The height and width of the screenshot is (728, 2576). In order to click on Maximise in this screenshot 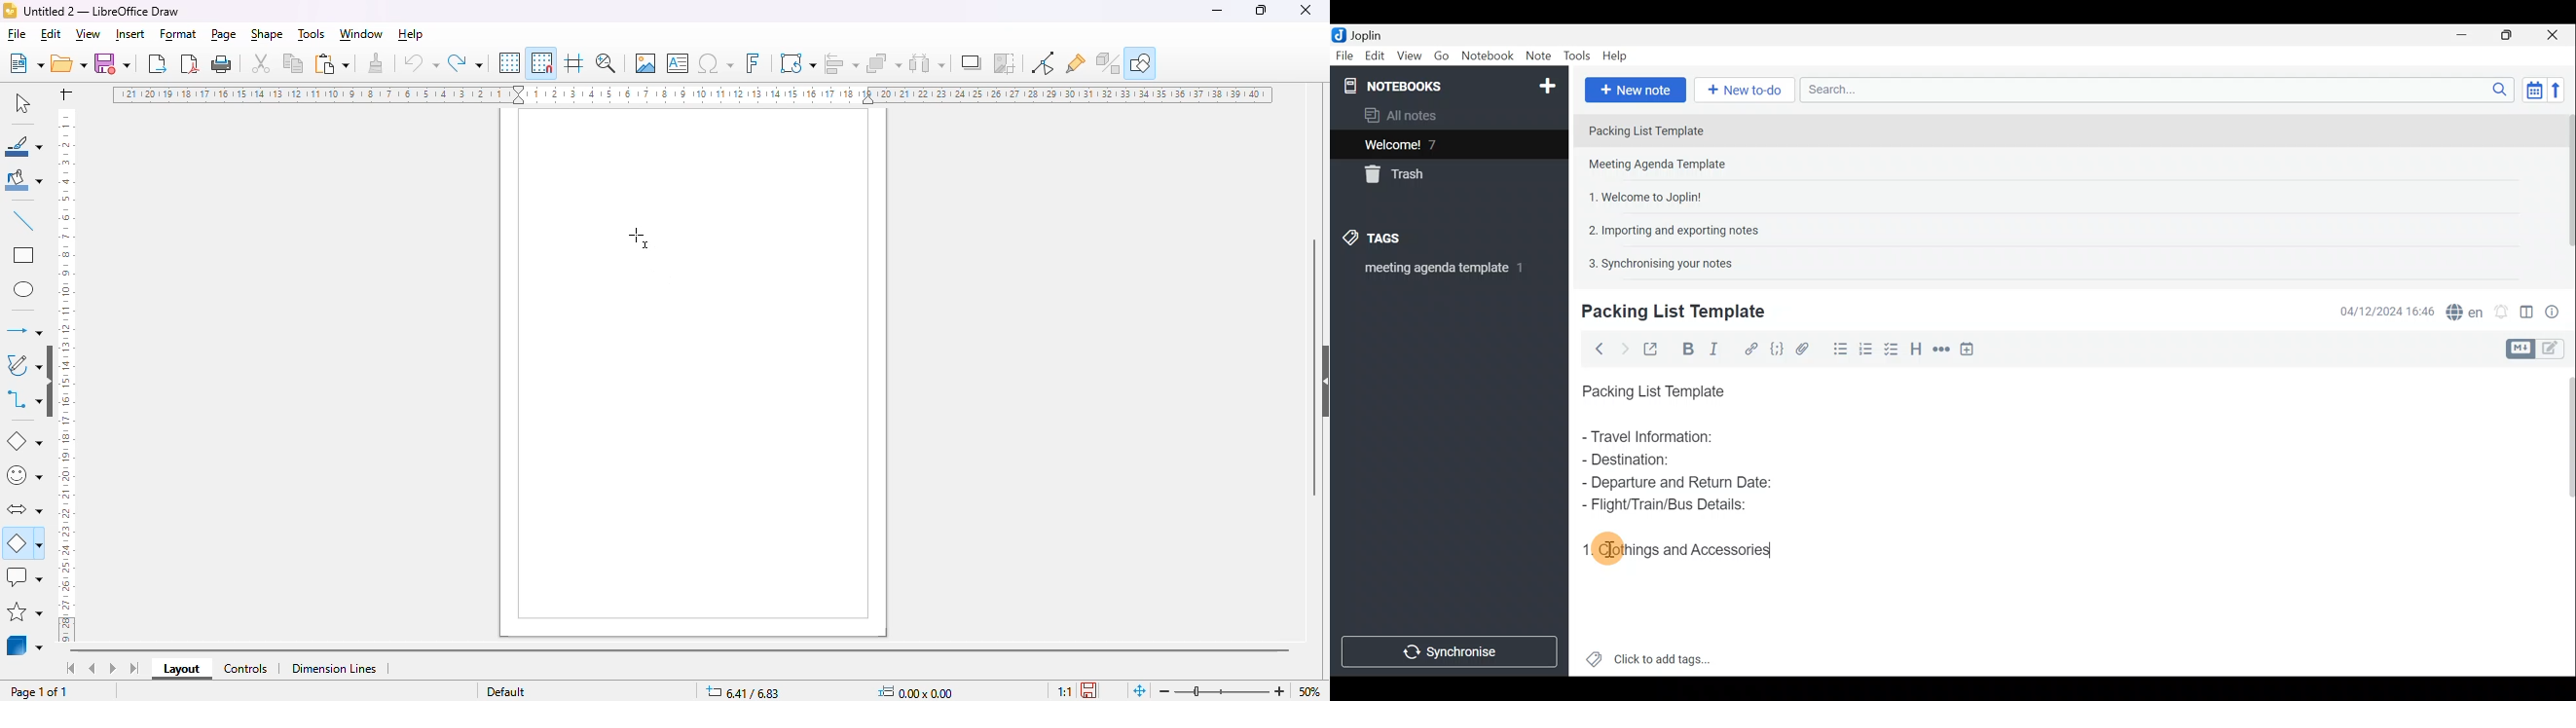, I will do `click(2511, 35)`.